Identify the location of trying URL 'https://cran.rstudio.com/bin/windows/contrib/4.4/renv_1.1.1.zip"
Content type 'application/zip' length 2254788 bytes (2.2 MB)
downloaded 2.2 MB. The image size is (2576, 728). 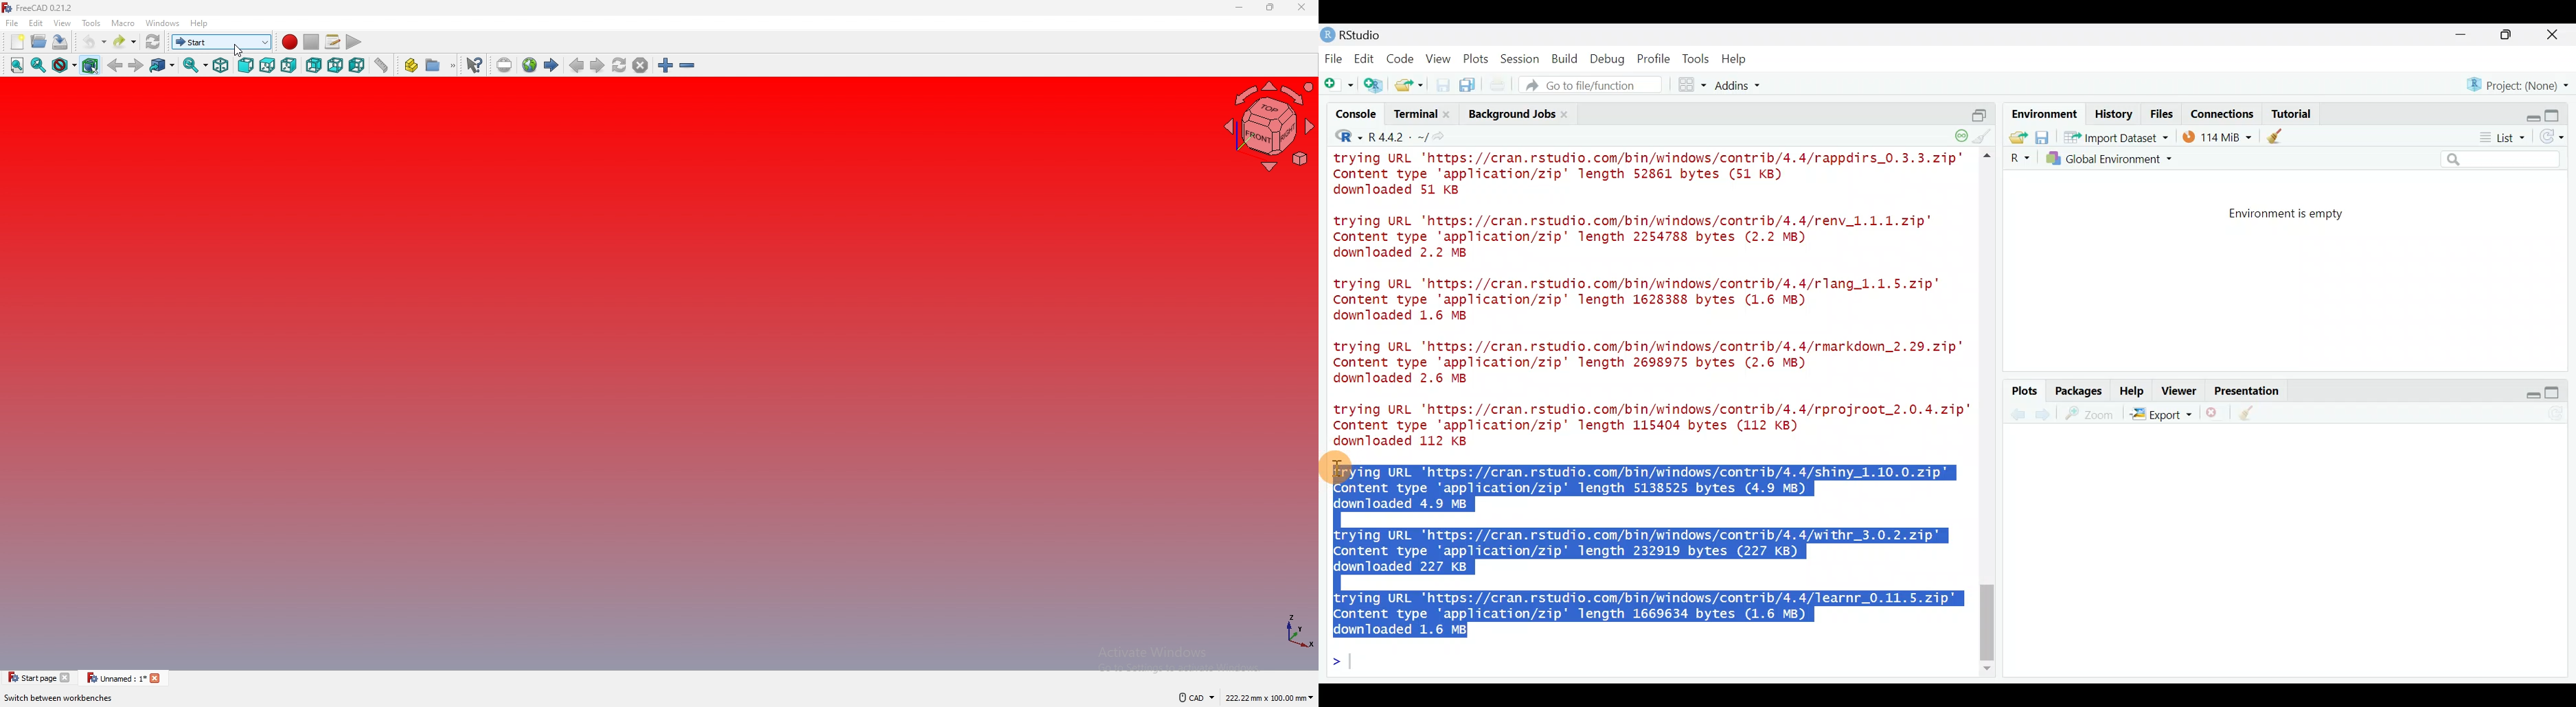
(1649, 238).